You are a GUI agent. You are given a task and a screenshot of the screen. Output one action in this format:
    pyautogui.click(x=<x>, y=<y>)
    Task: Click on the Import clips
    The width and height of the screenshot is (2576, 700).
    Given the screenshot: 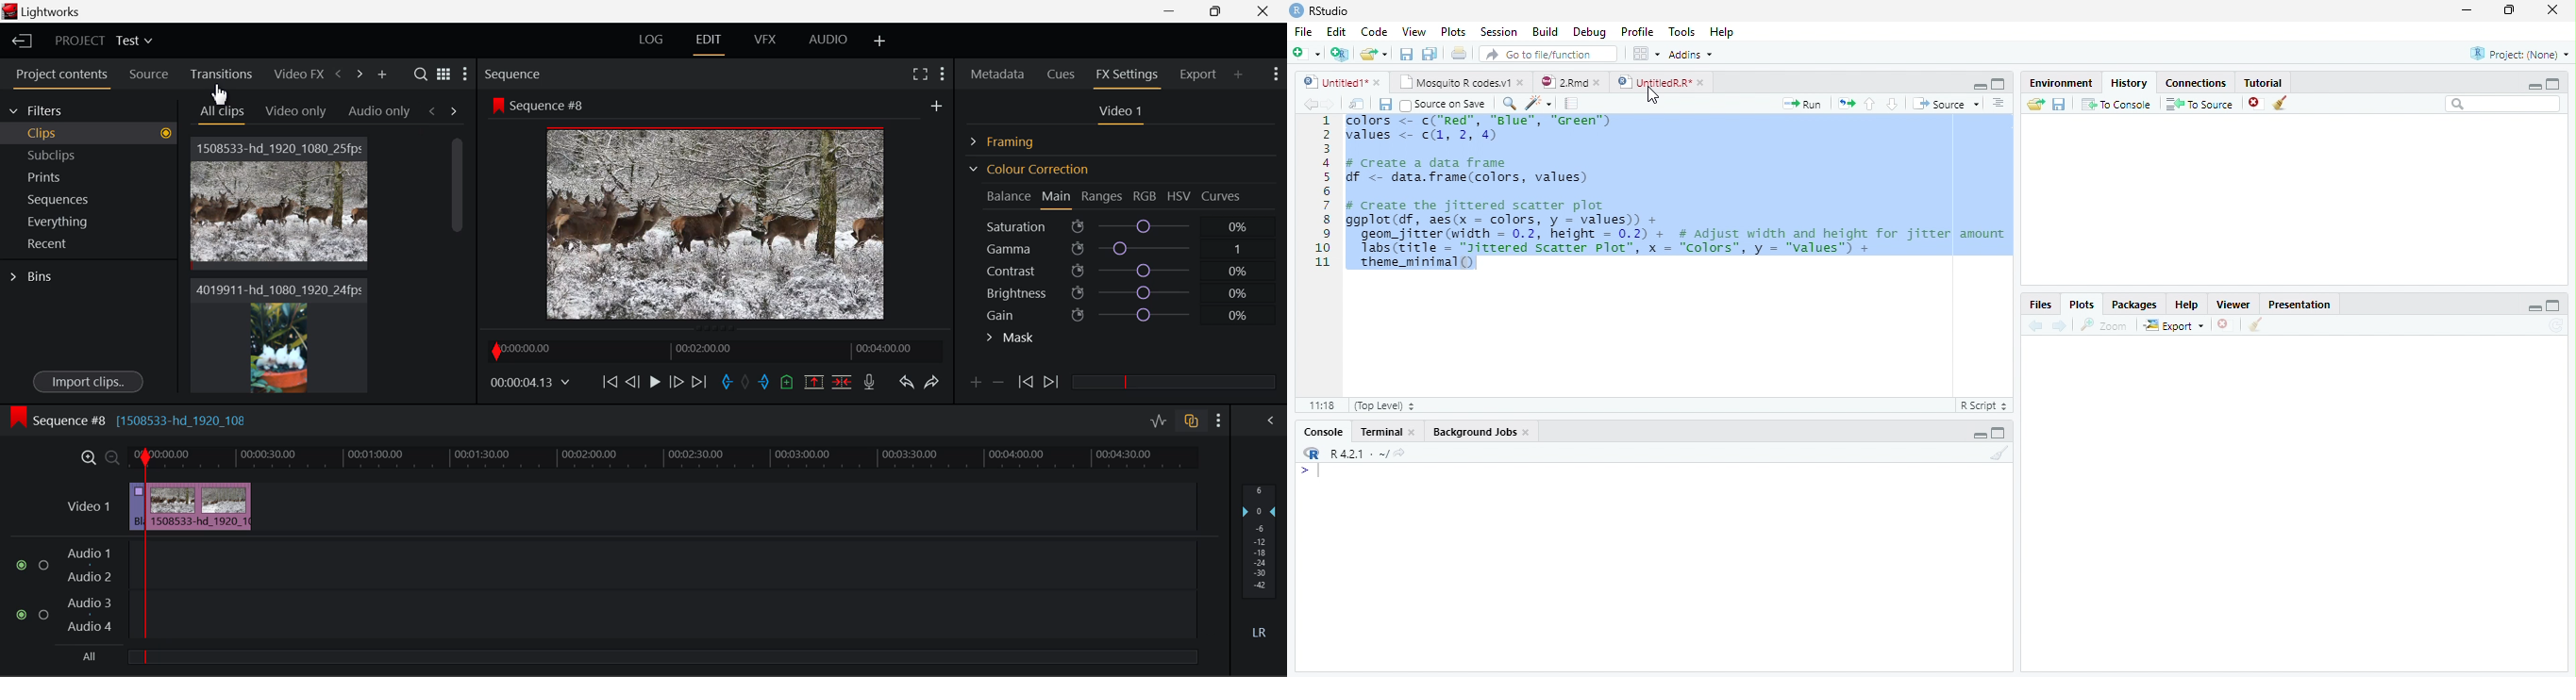 What is the action you would take?
    pyautogui.click(x=88, y=383)
    